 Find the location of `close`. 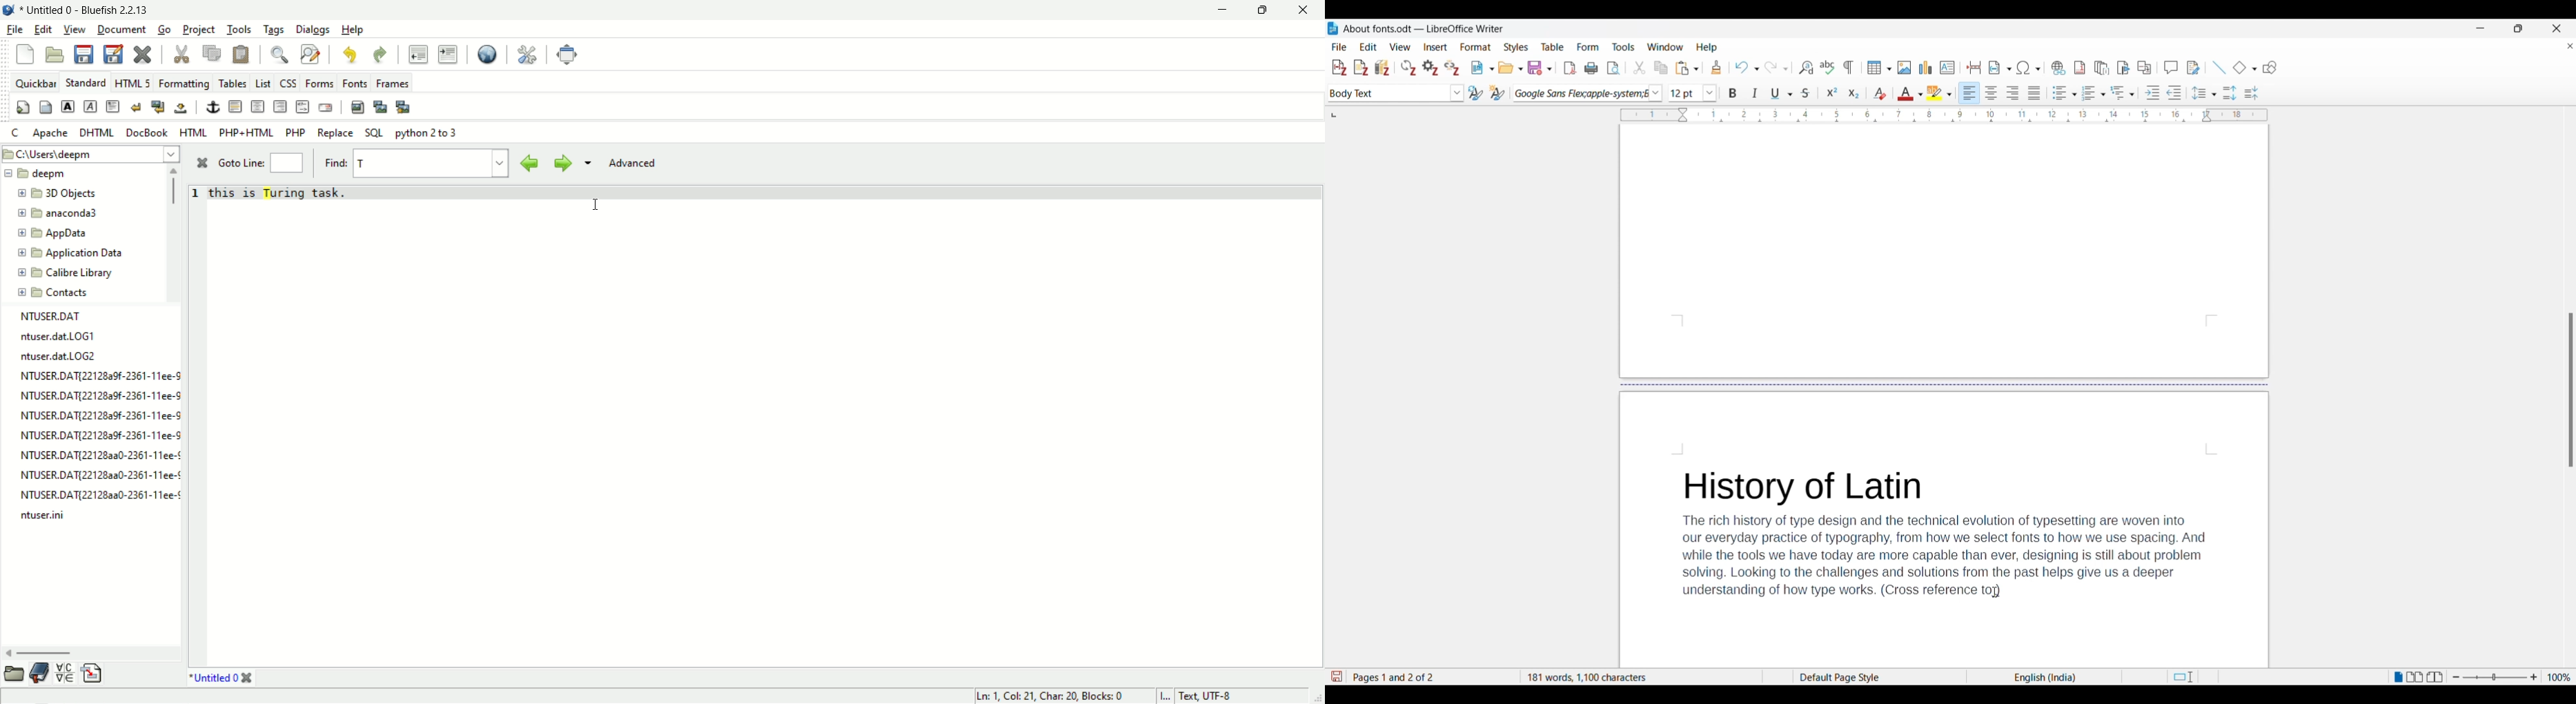

close is located at coordinates (205, 164).